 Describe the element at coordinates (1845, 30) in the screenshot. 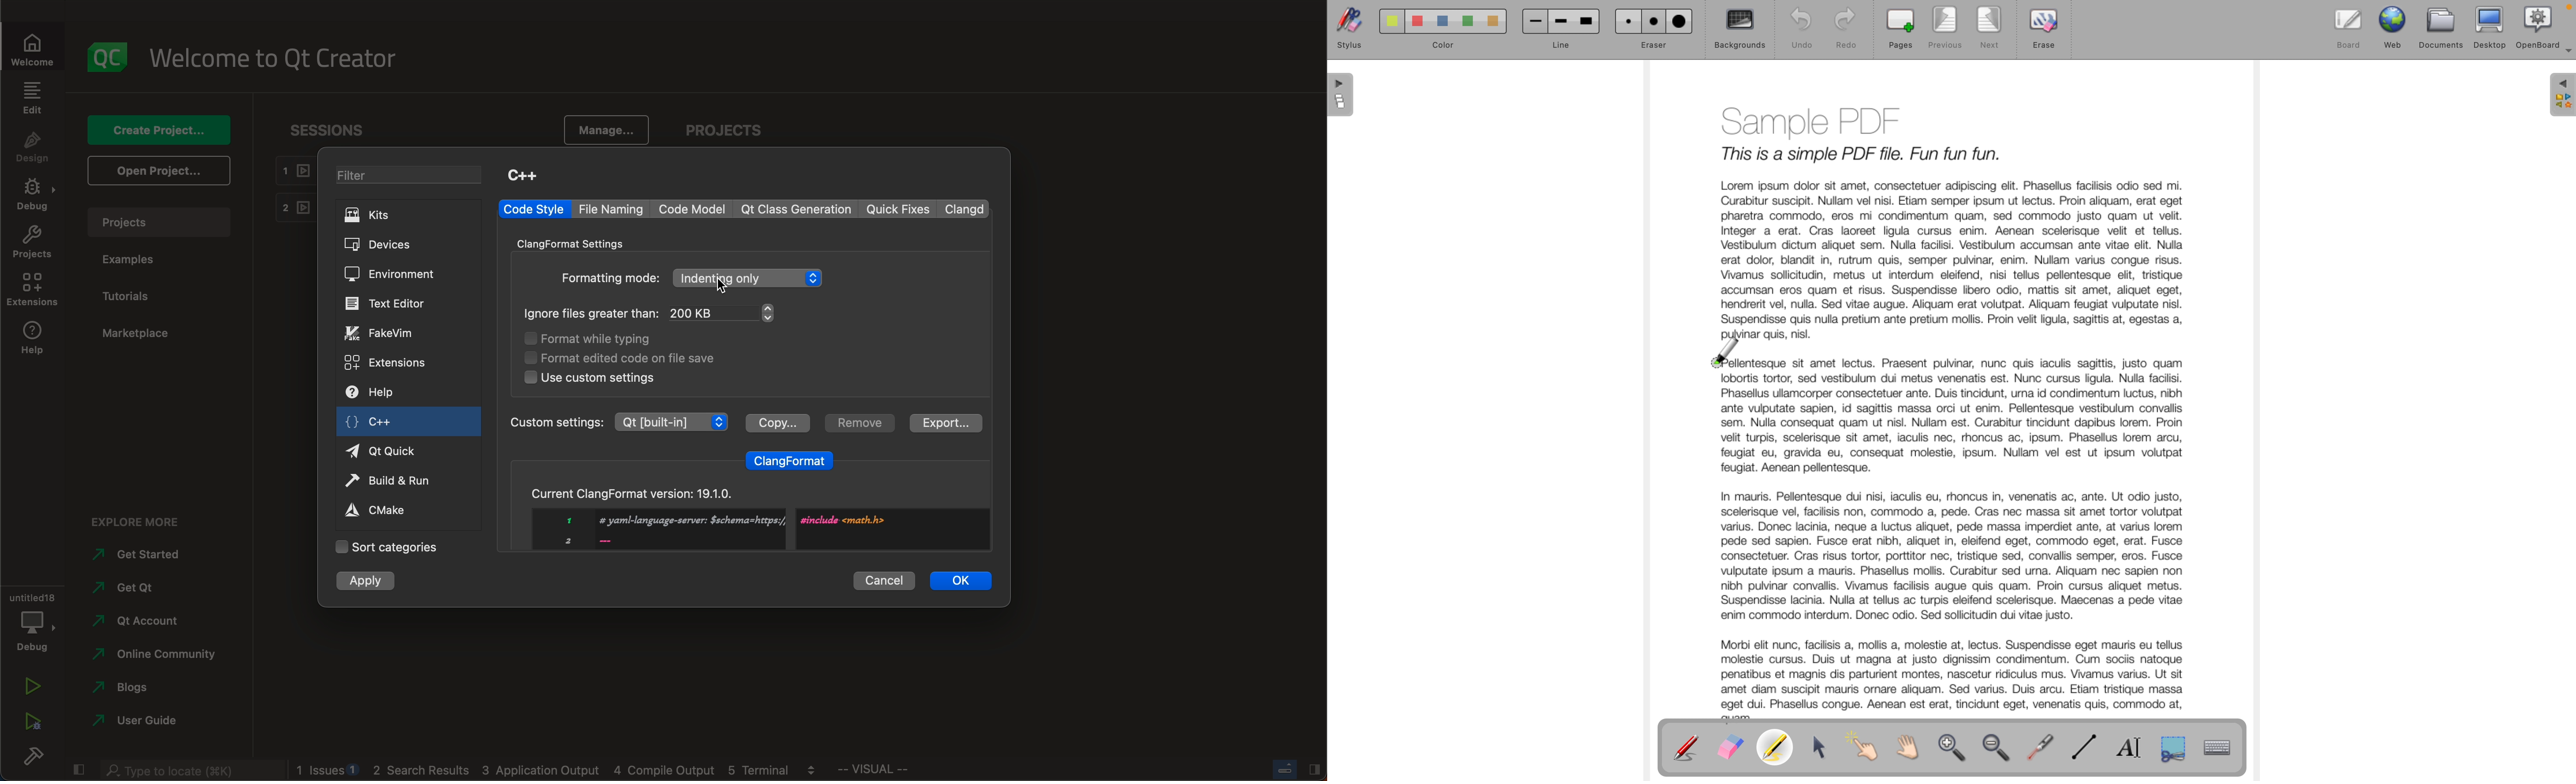

I see `redo` at that location.